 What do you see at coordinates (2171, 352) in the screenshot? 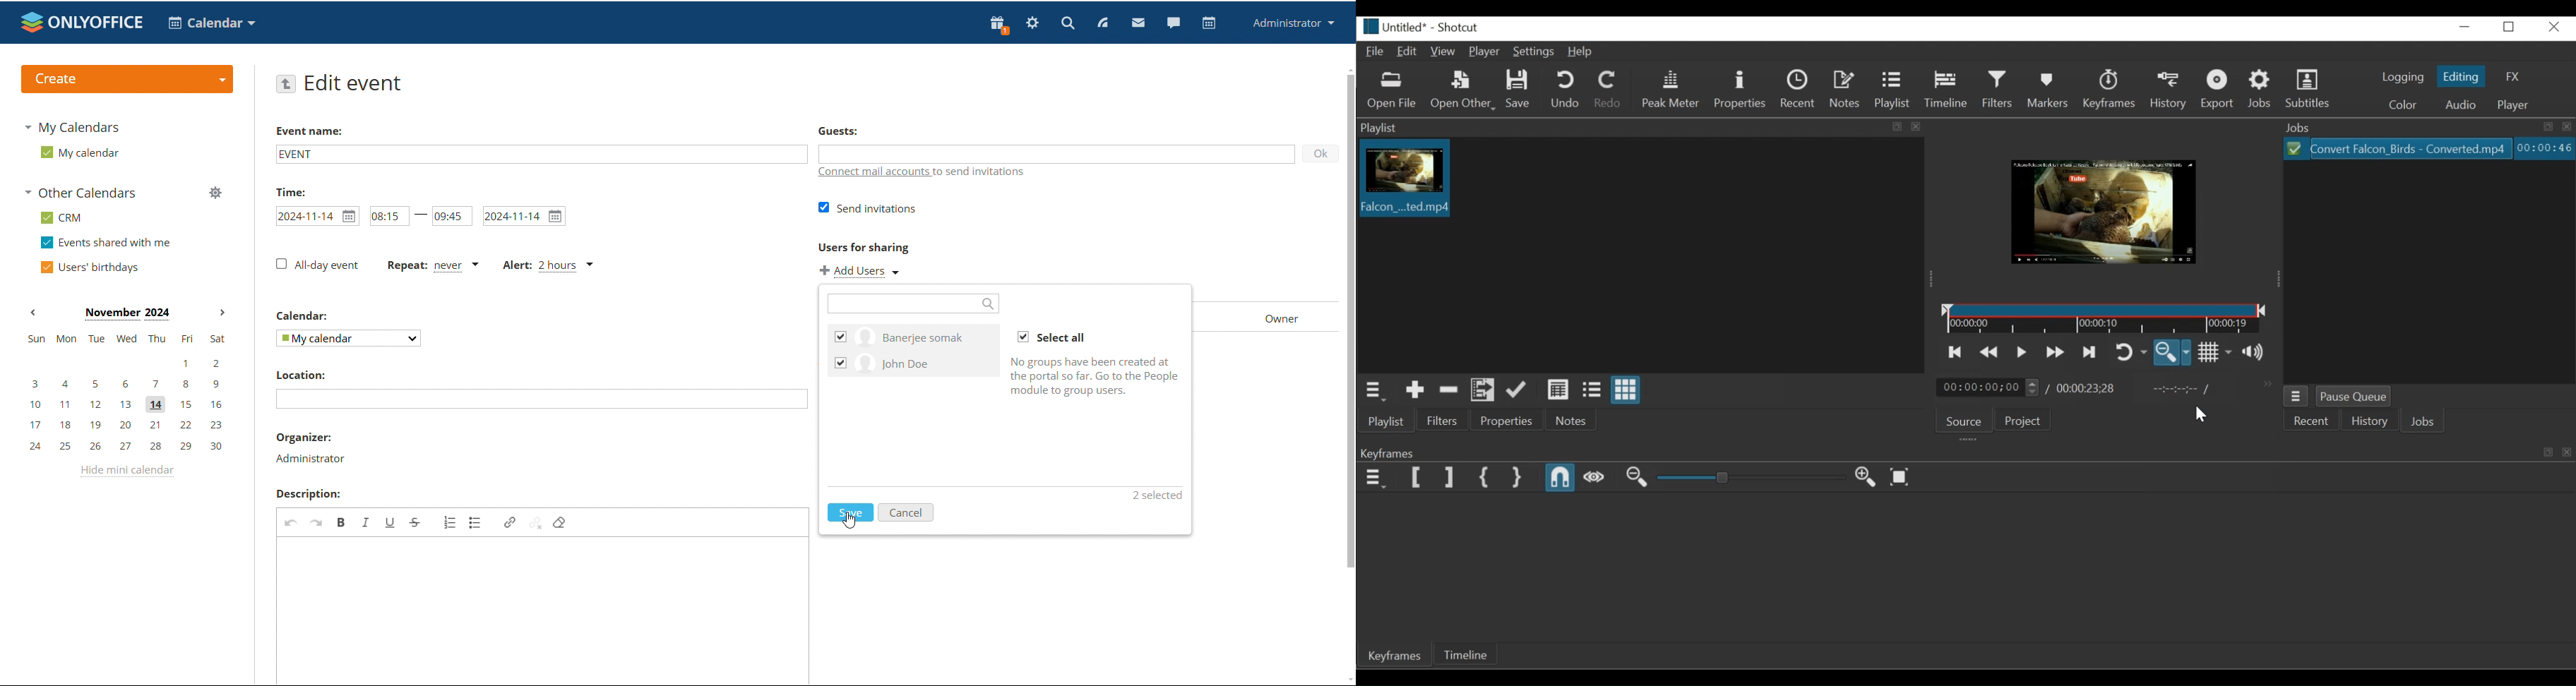
I see `Toggle Zoom` at bounding box center [2171, 352].